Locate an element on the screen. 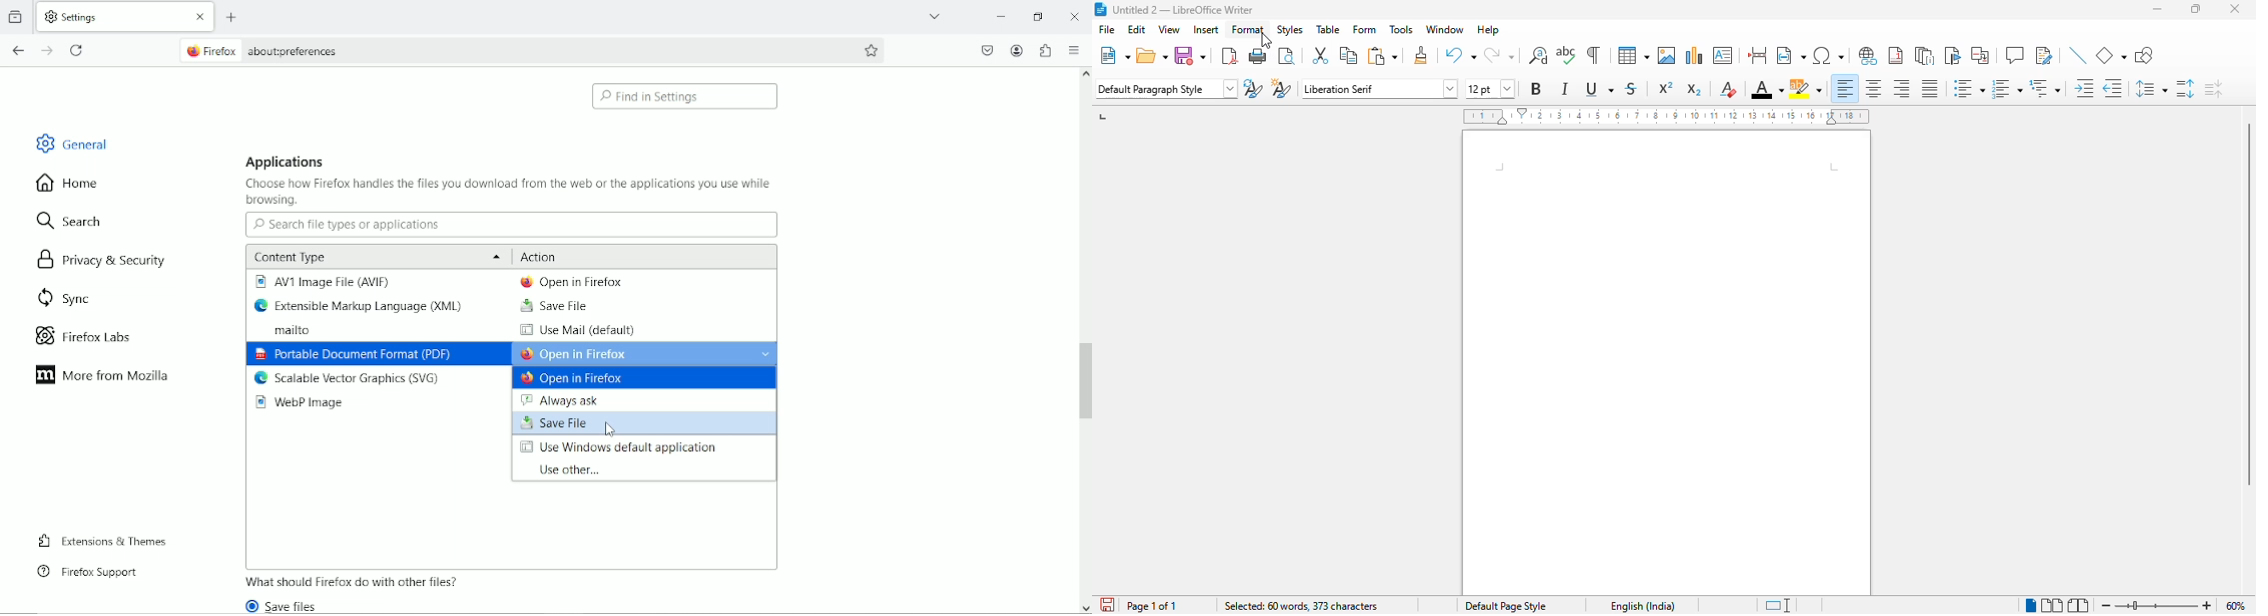  Scalable Vector Graphics is located at coordinates (348, 379).